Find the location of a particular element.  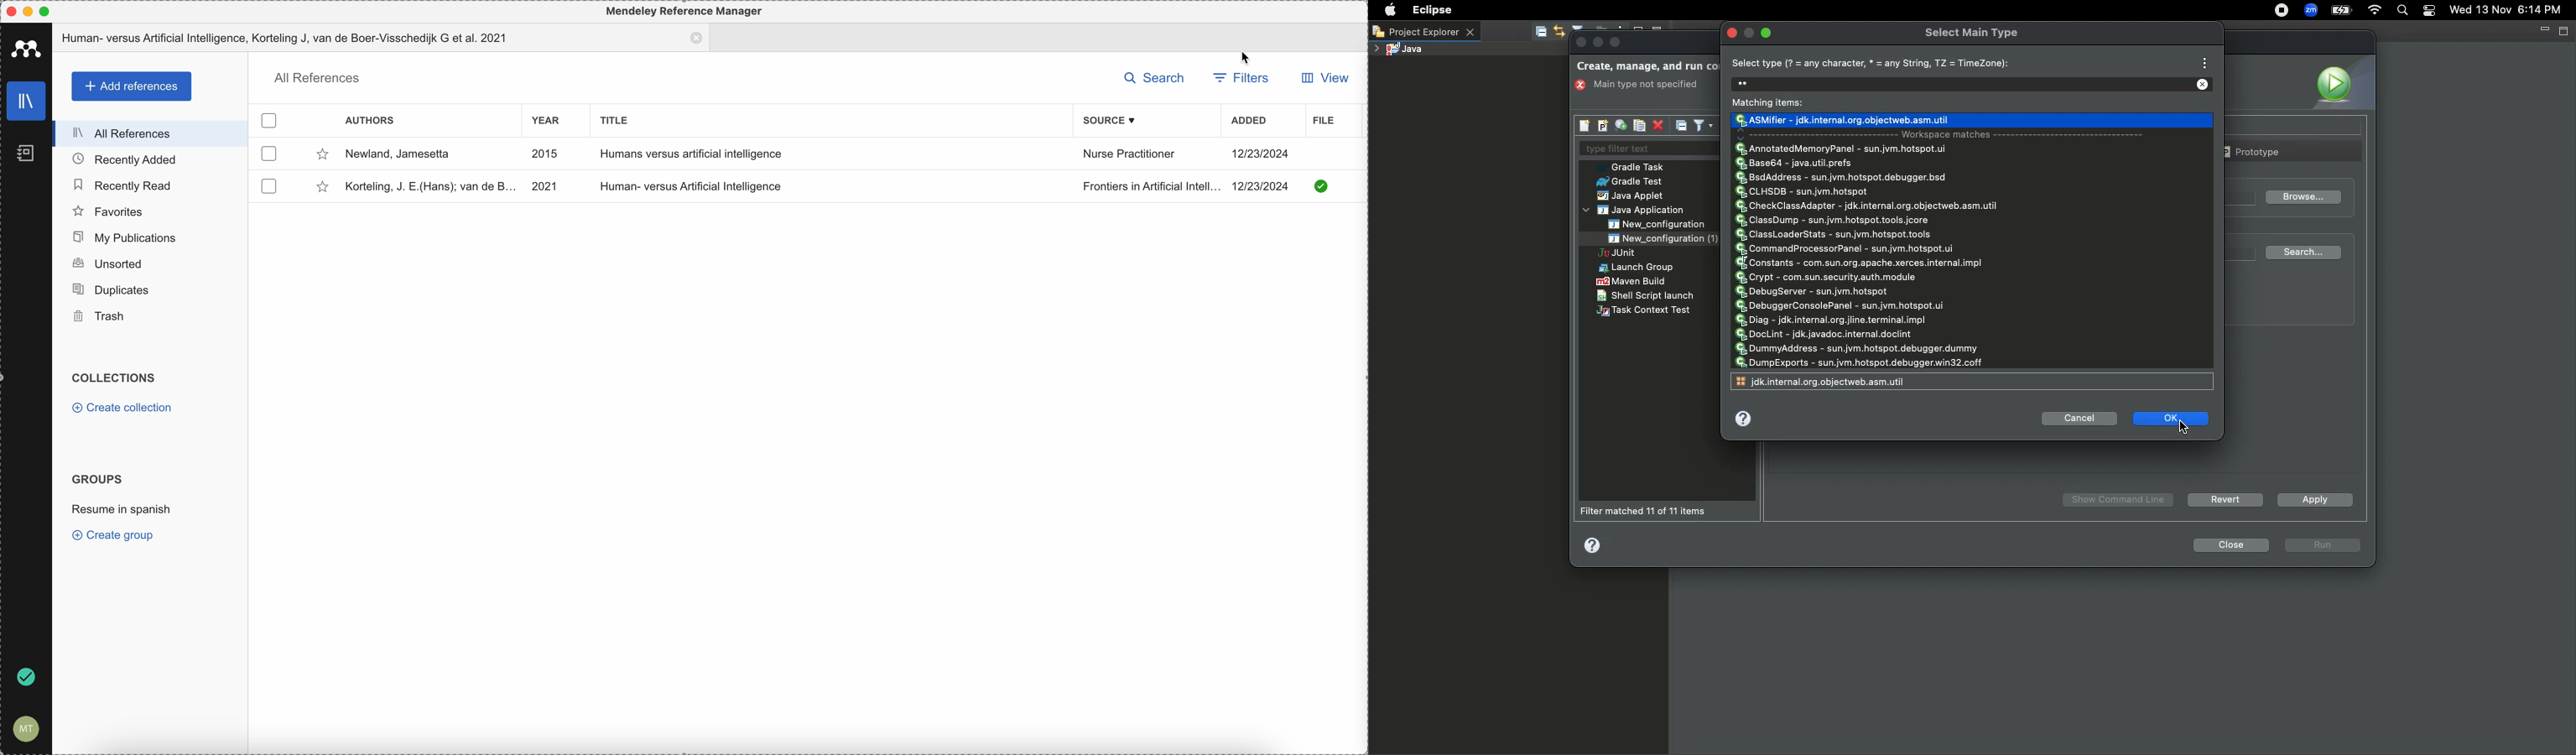

create group is located at coordinates (116, 537).